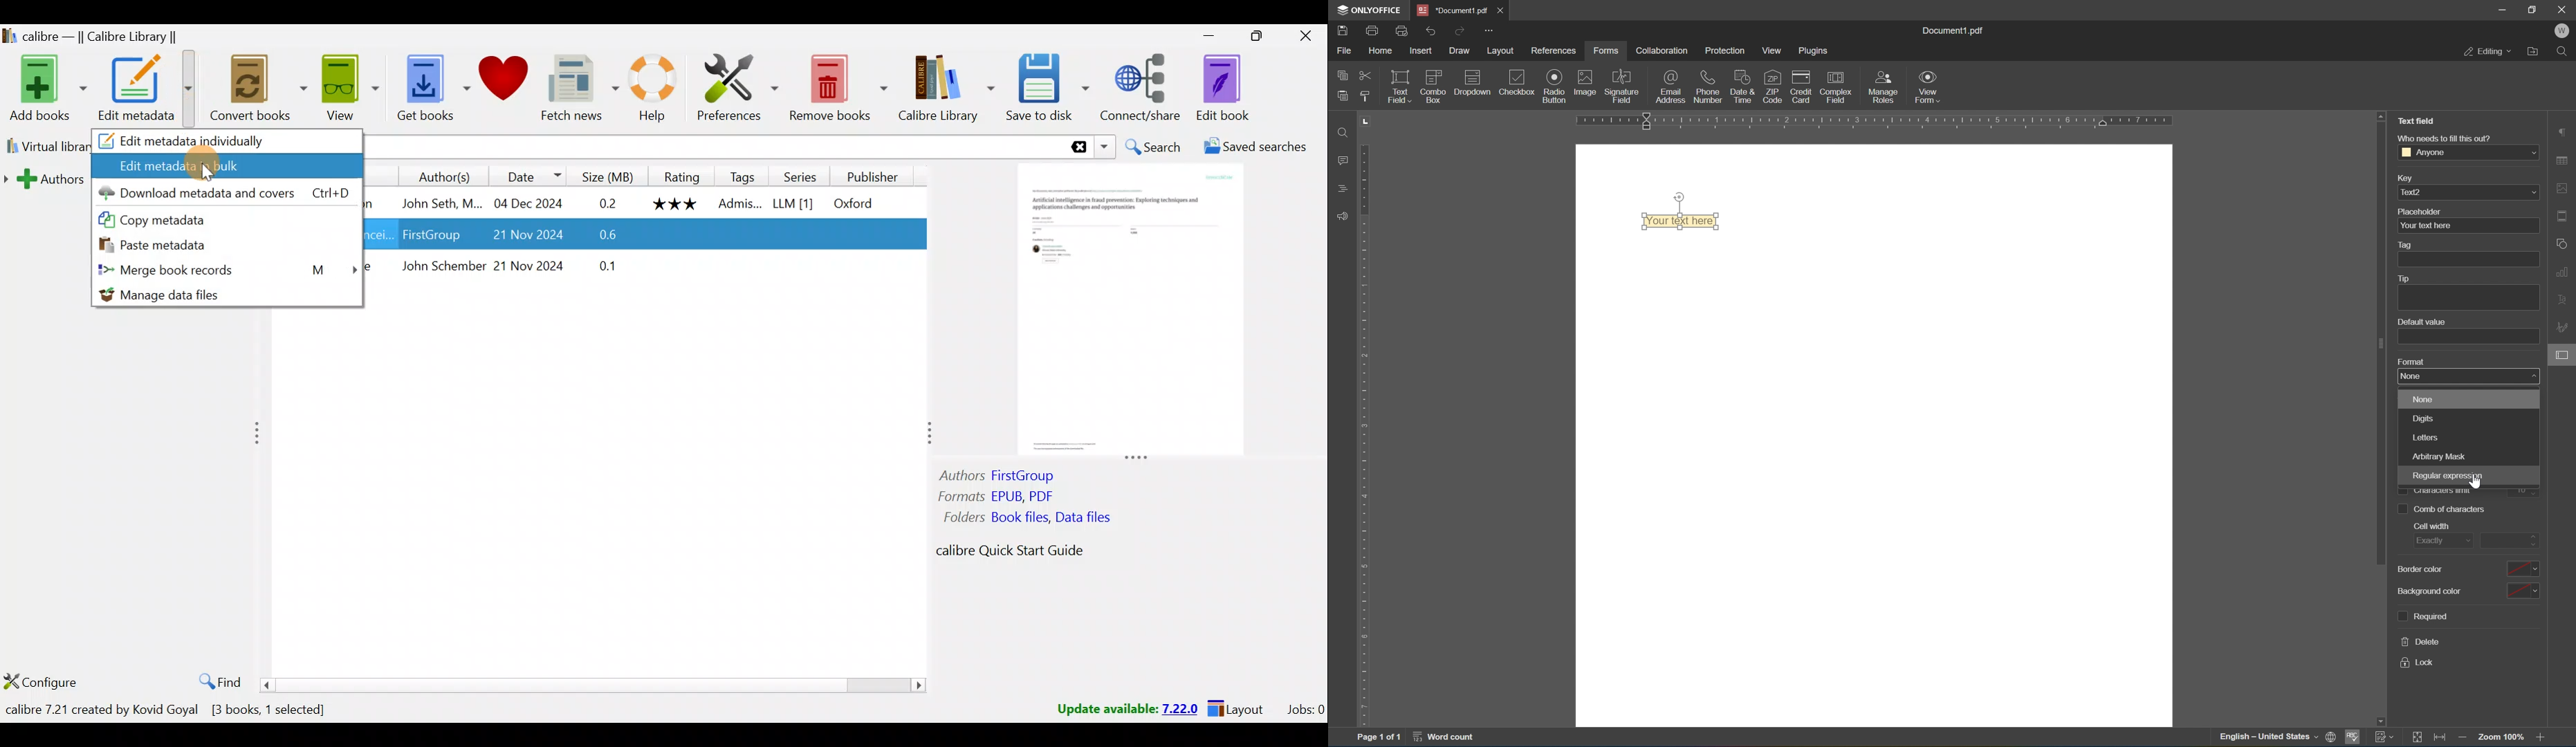  What do you see at coordinates (1587, 84) in the screenshot?
I see `image` at bounding box center [1587, 84].